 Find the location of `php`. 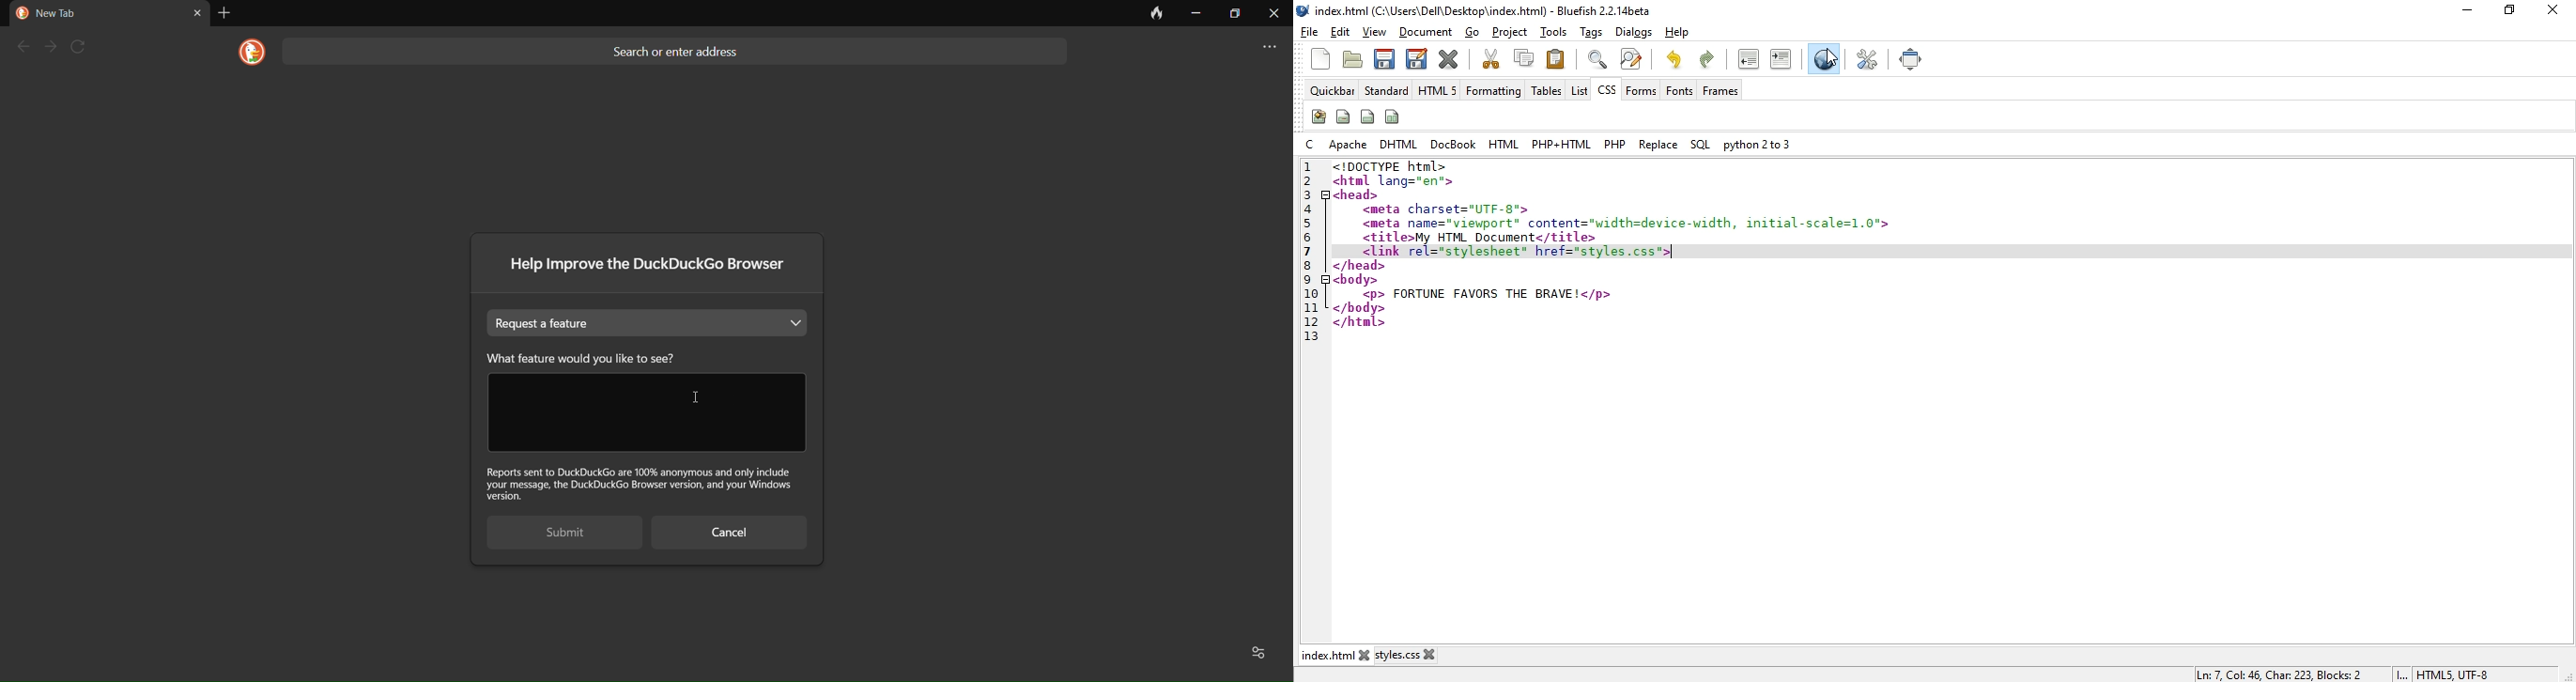

php is located at coordinates (1613, 144).